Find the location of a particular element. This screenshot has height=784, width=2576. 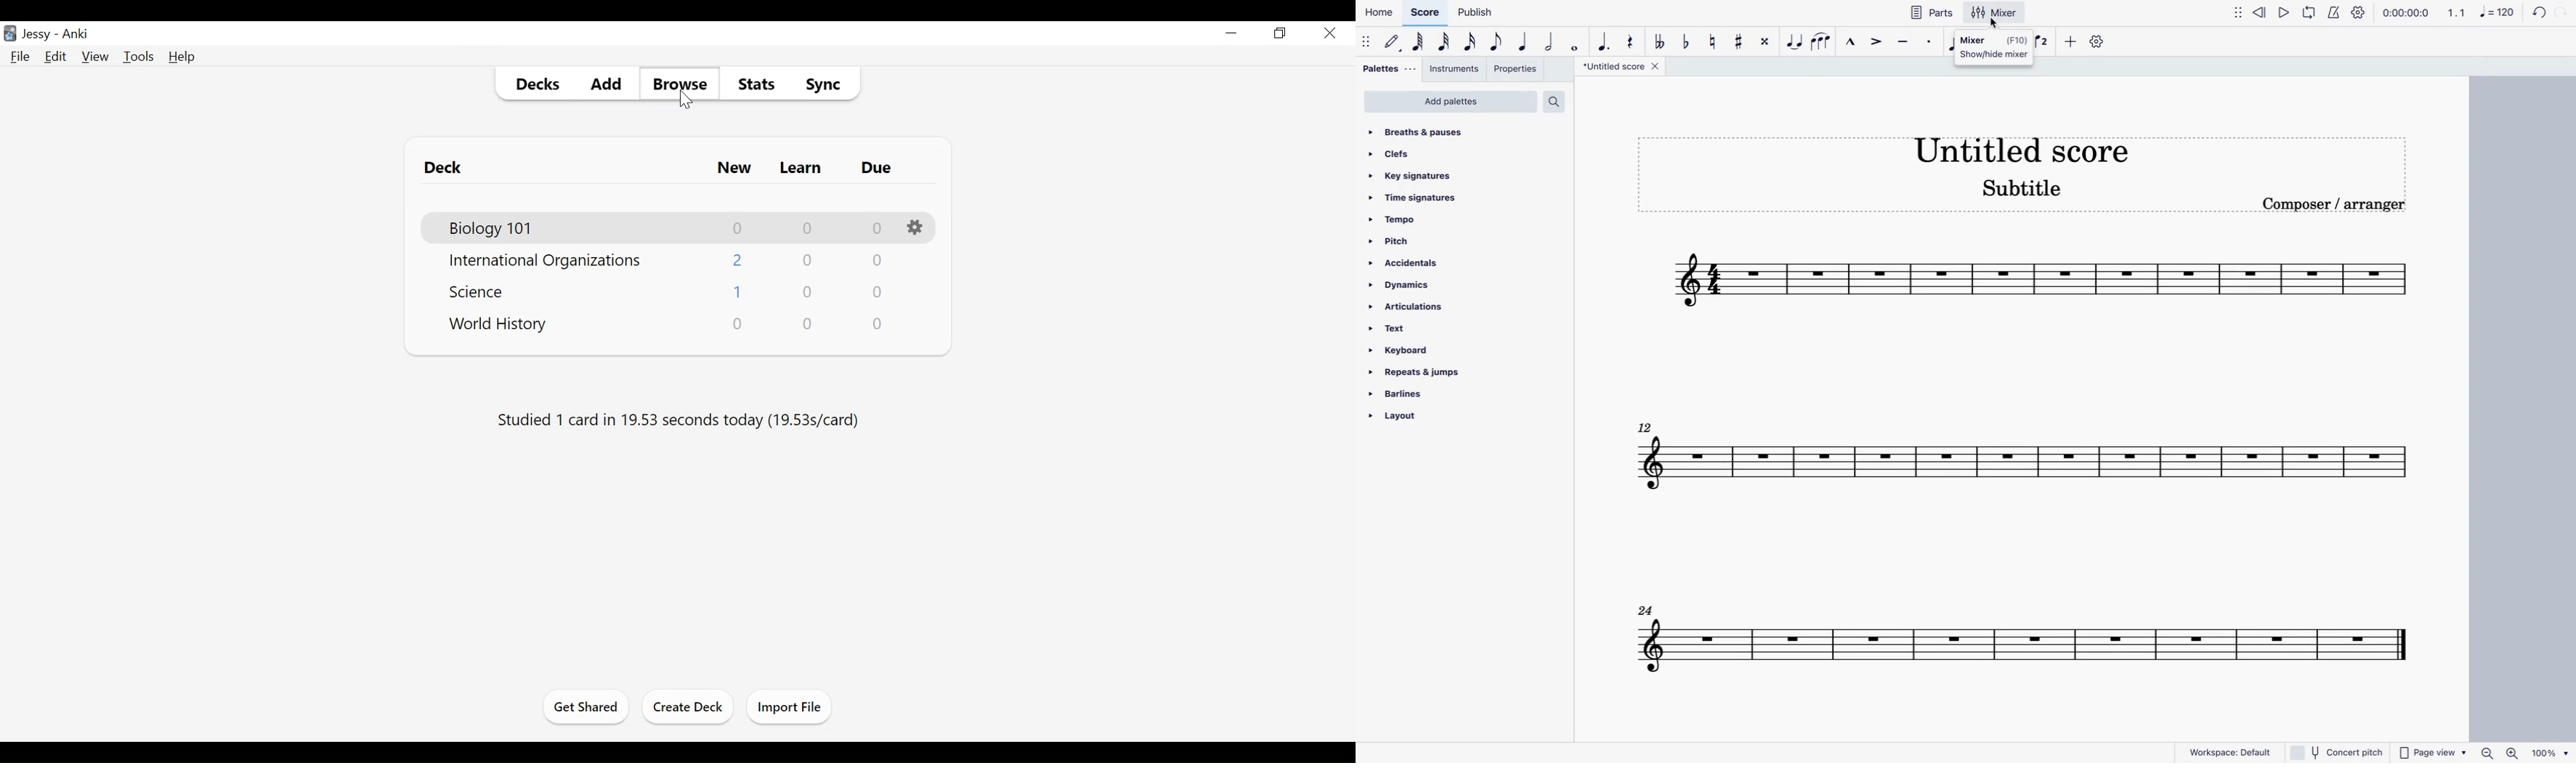

Deck is located at coordinates (444, 167).